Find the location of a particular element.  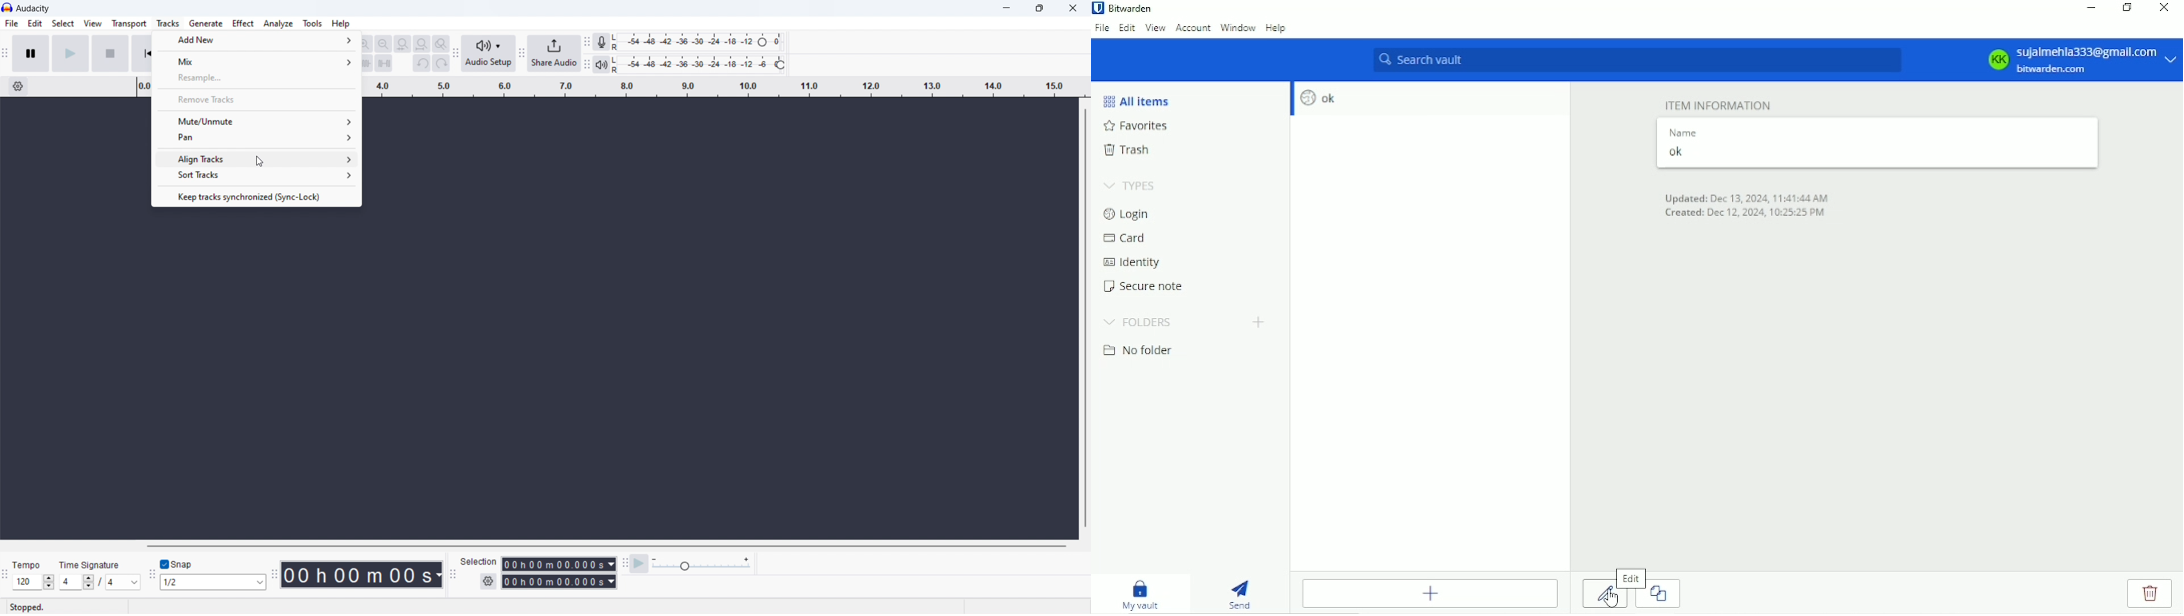

Card is located at coordinates (1124, 238).